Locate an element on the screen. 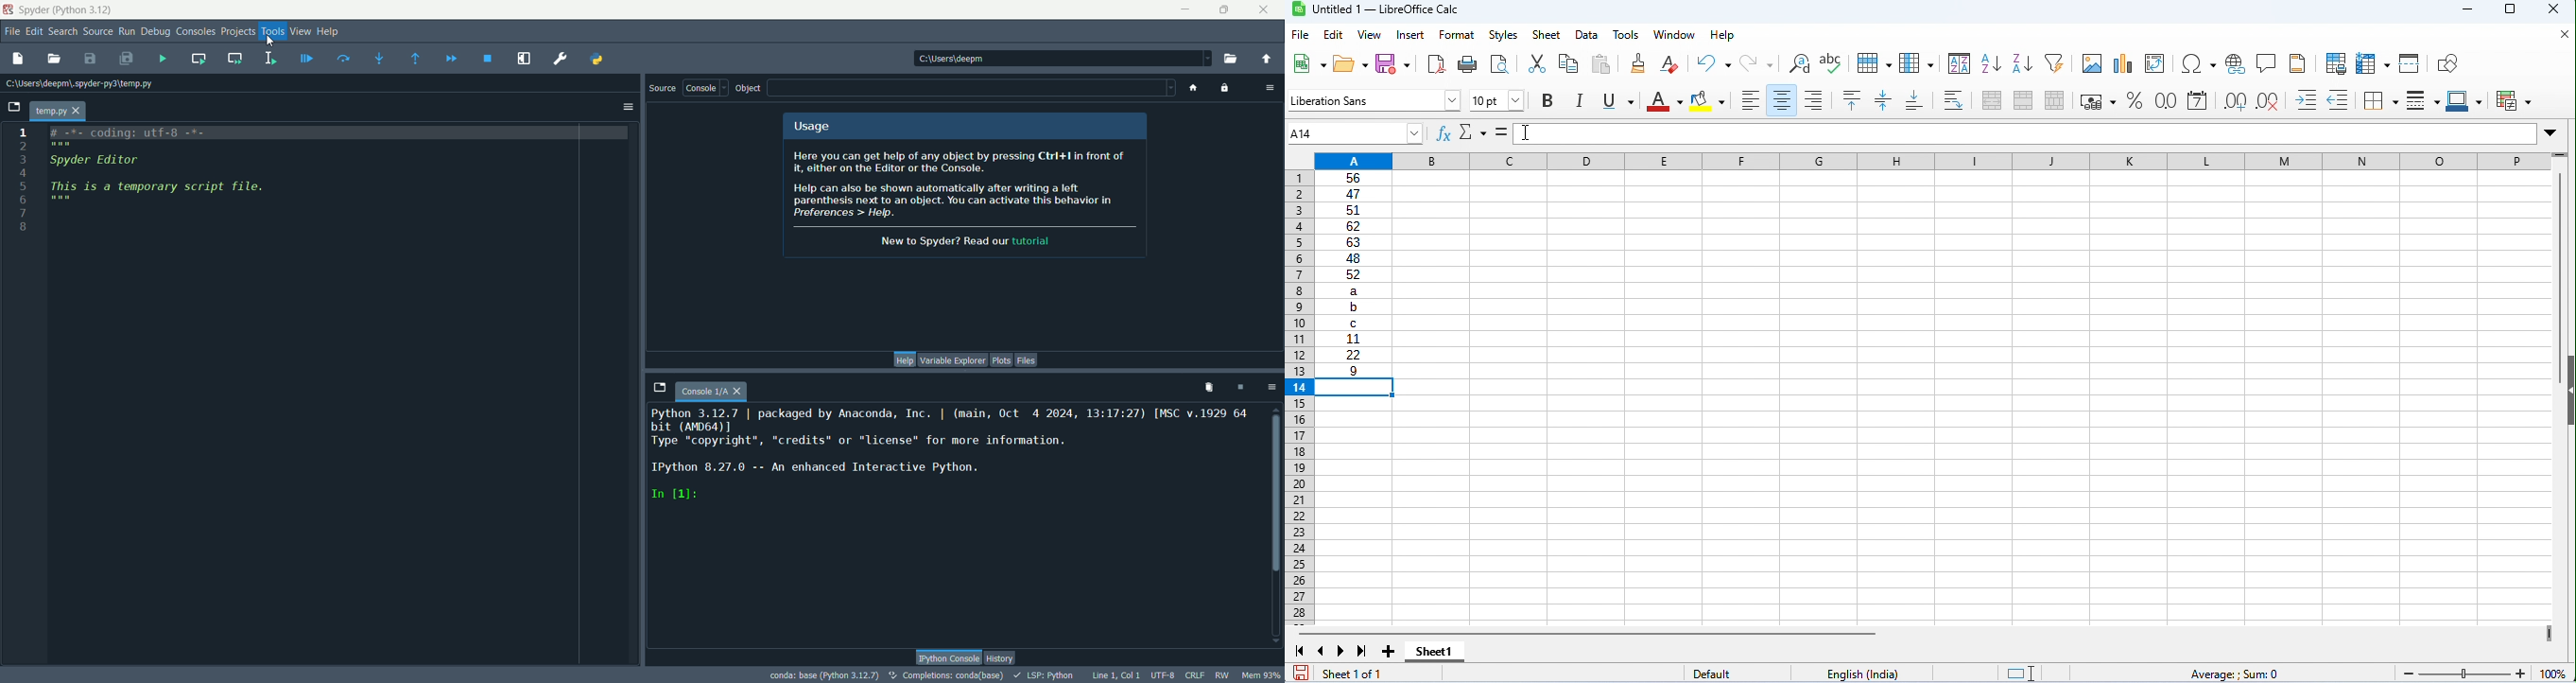 This screenshot has width=2576, height=700. source is located at coordinates (96, 32).